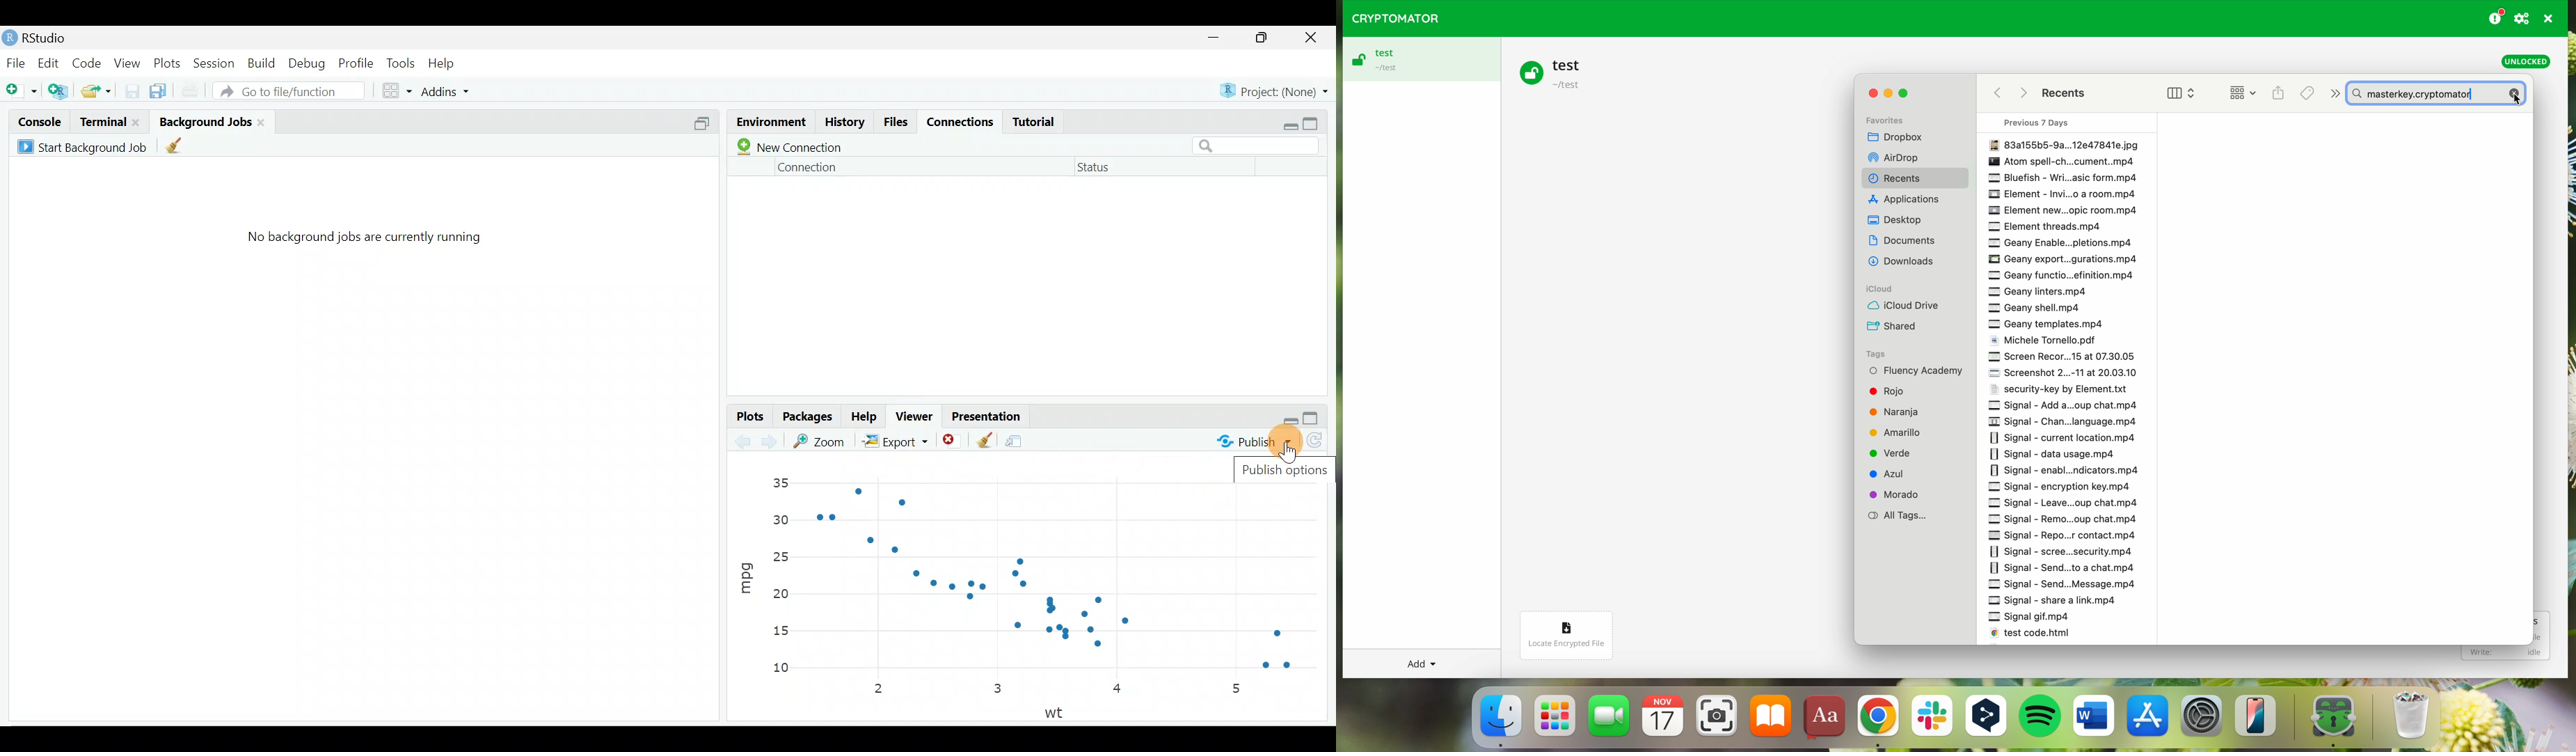  I want to click on Create a project, so click(59, 88).